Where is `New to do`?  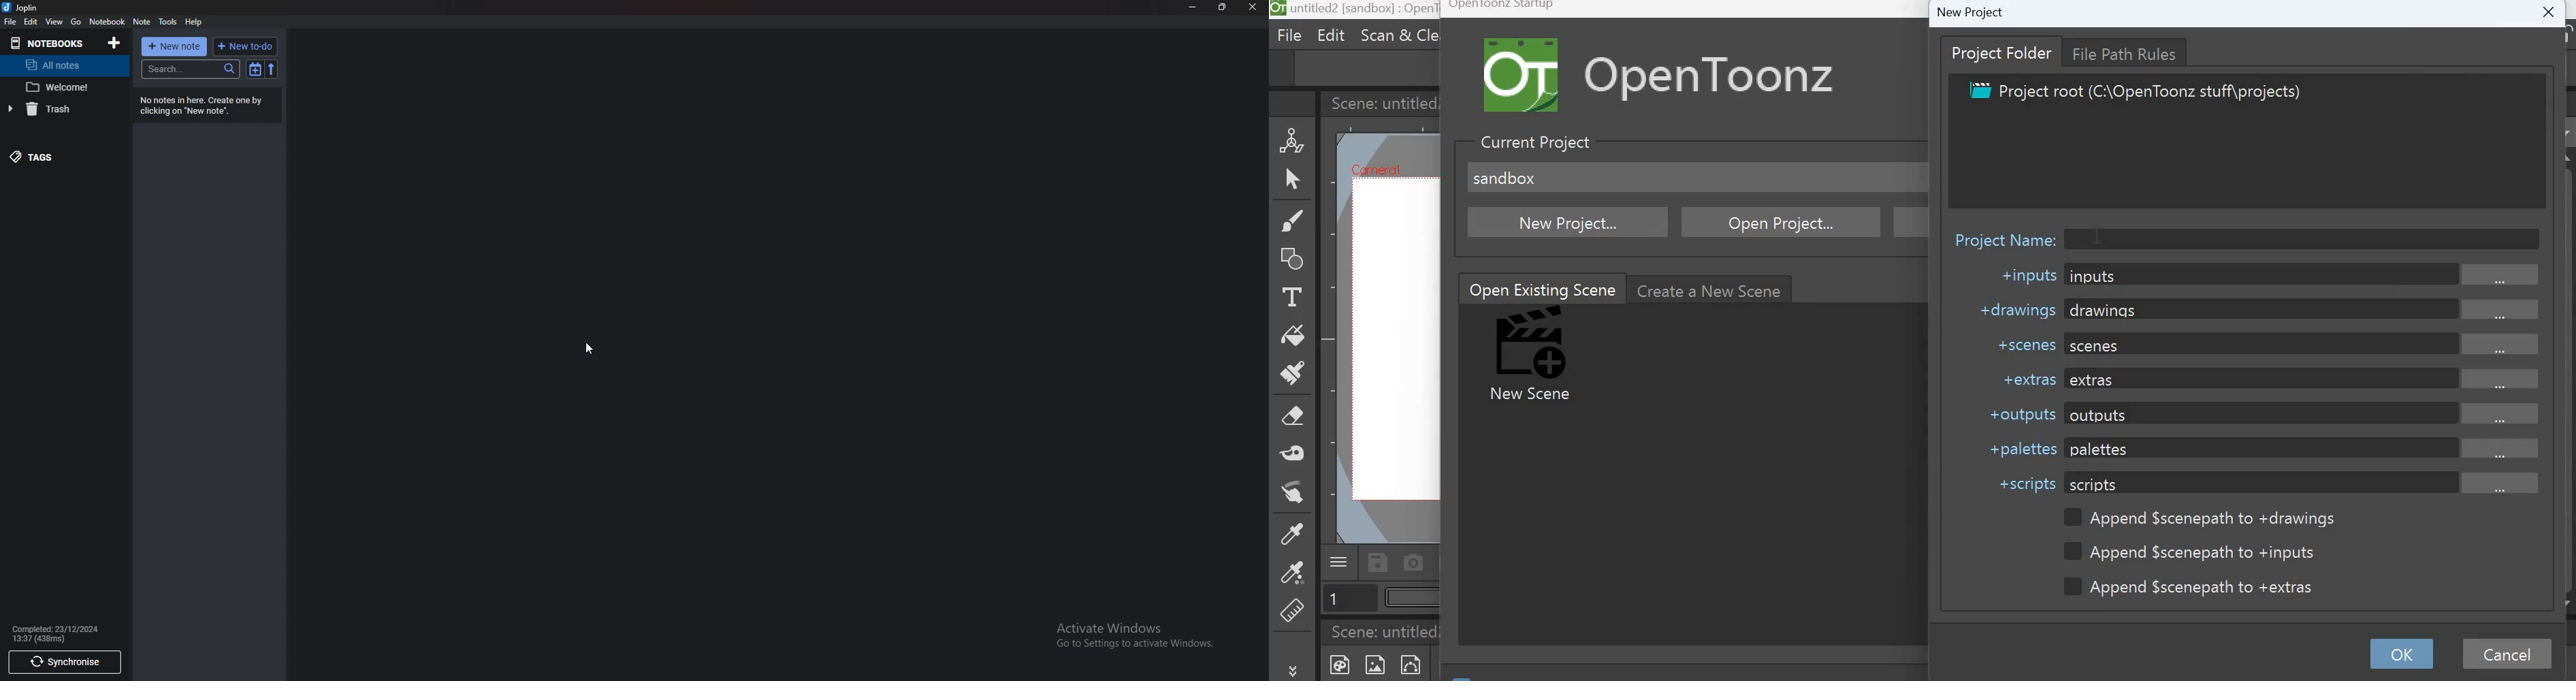
New to do is located at coordinates (245, 47).